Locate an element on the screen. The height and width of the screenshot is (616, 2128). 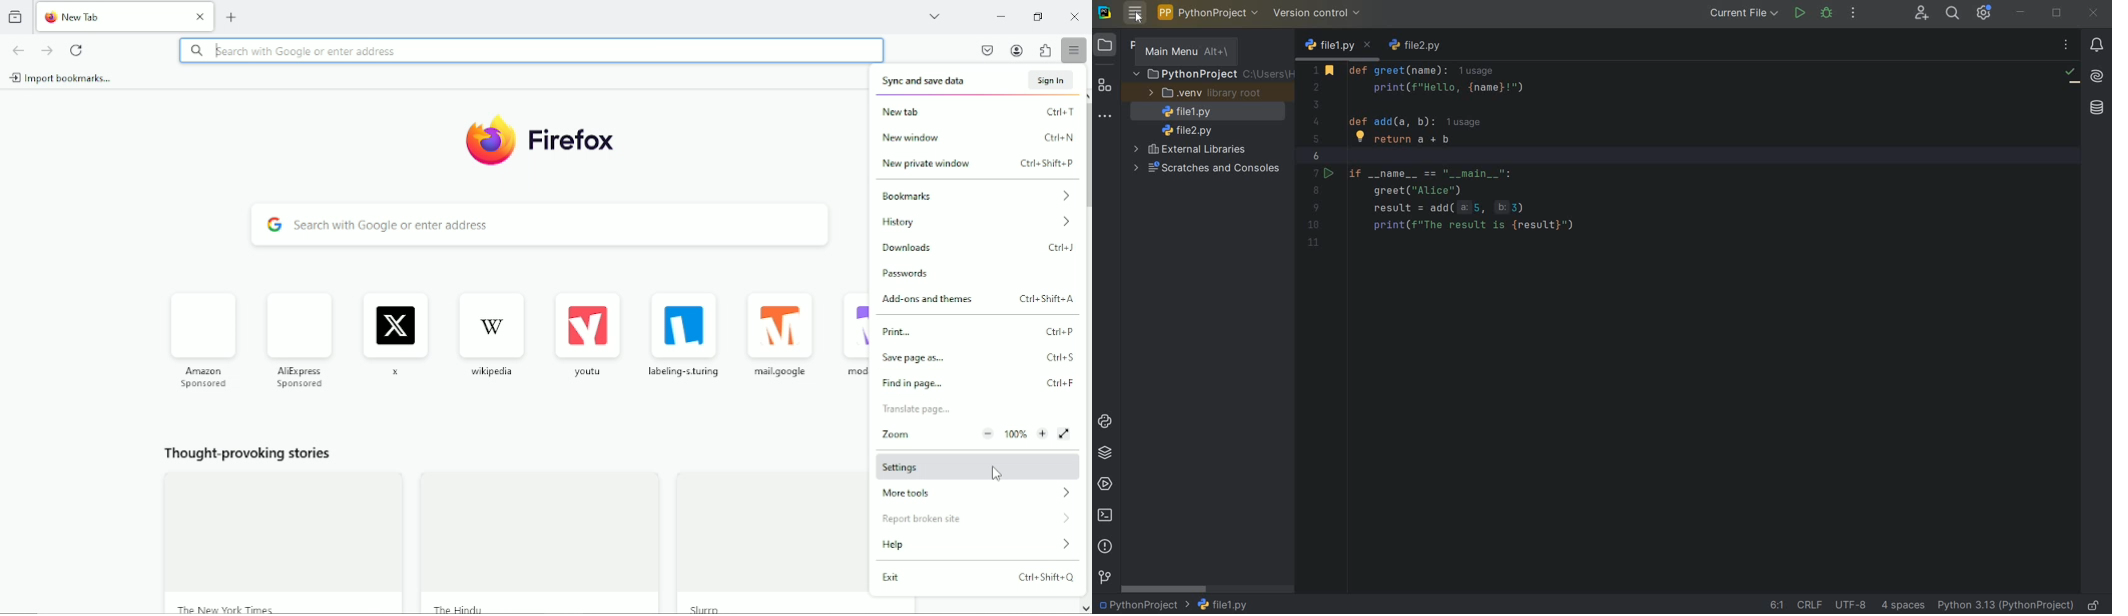
close is located at coordinates (2096, 13).